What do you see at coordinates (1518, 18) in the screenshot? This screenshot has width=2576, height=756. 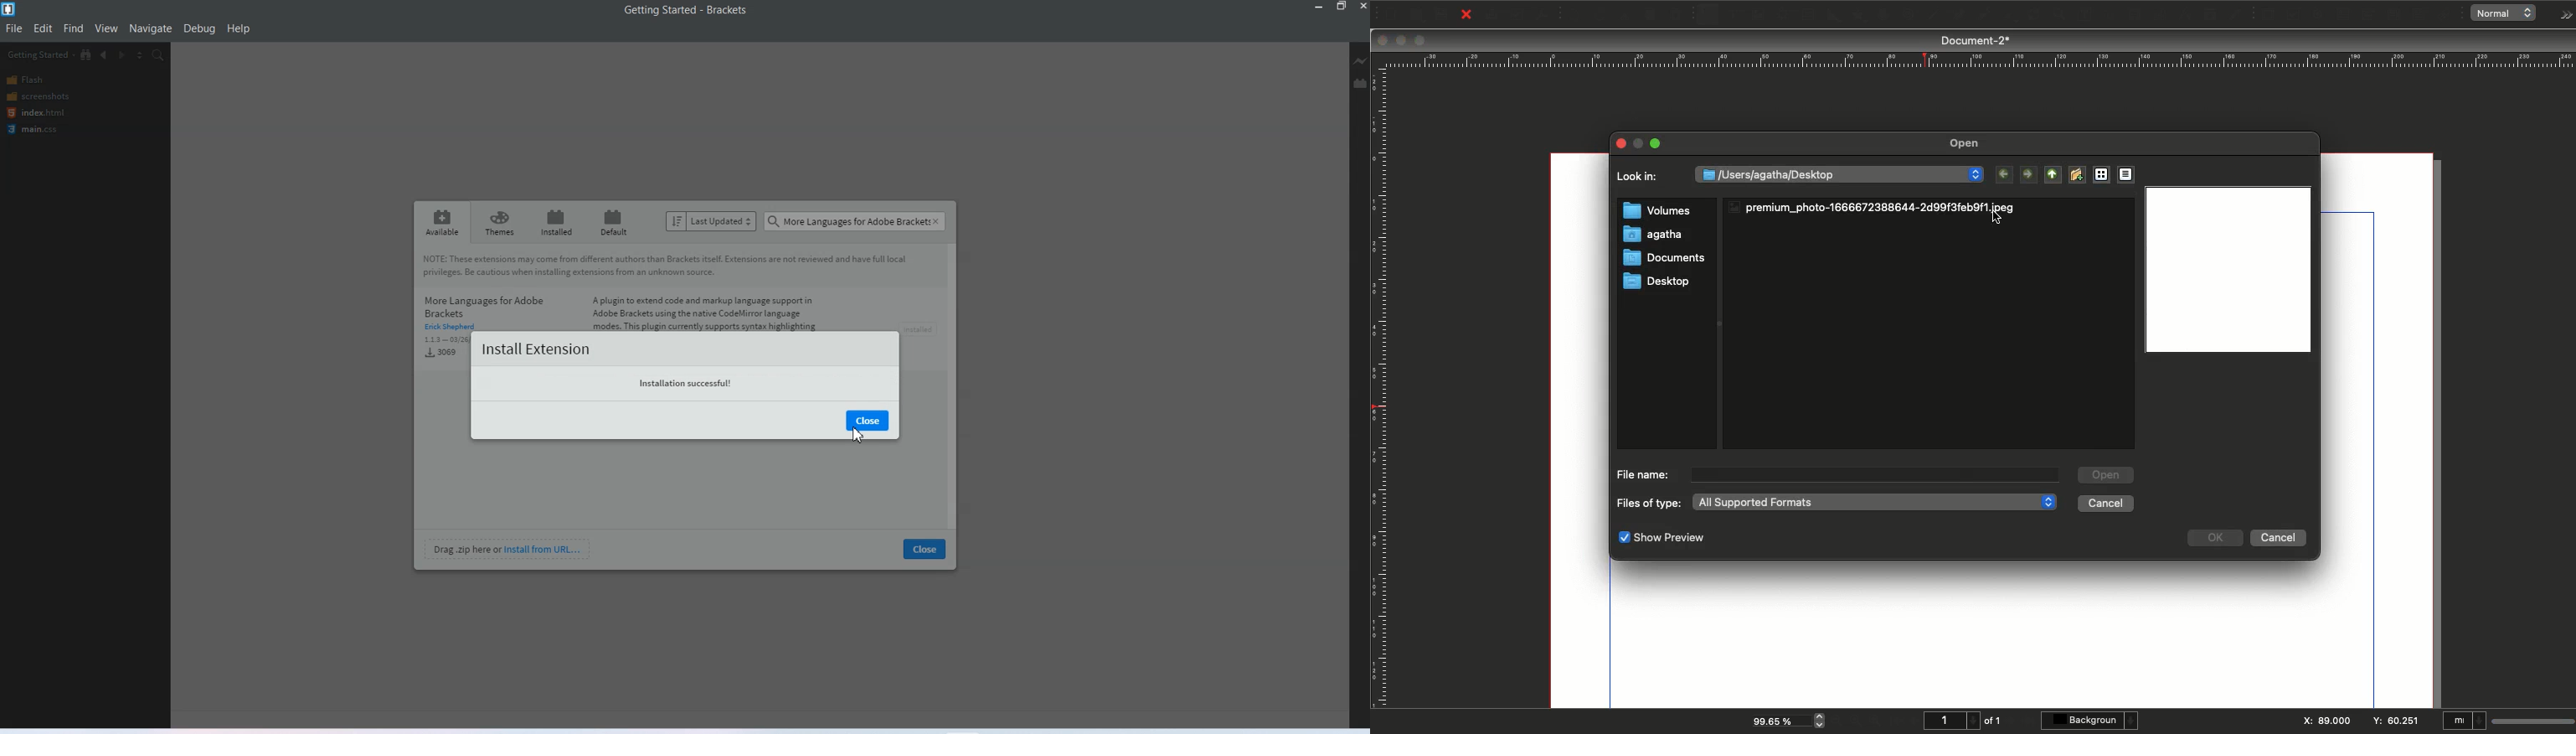 I see `Preflight verifier` at bounding box center [1518, 18].